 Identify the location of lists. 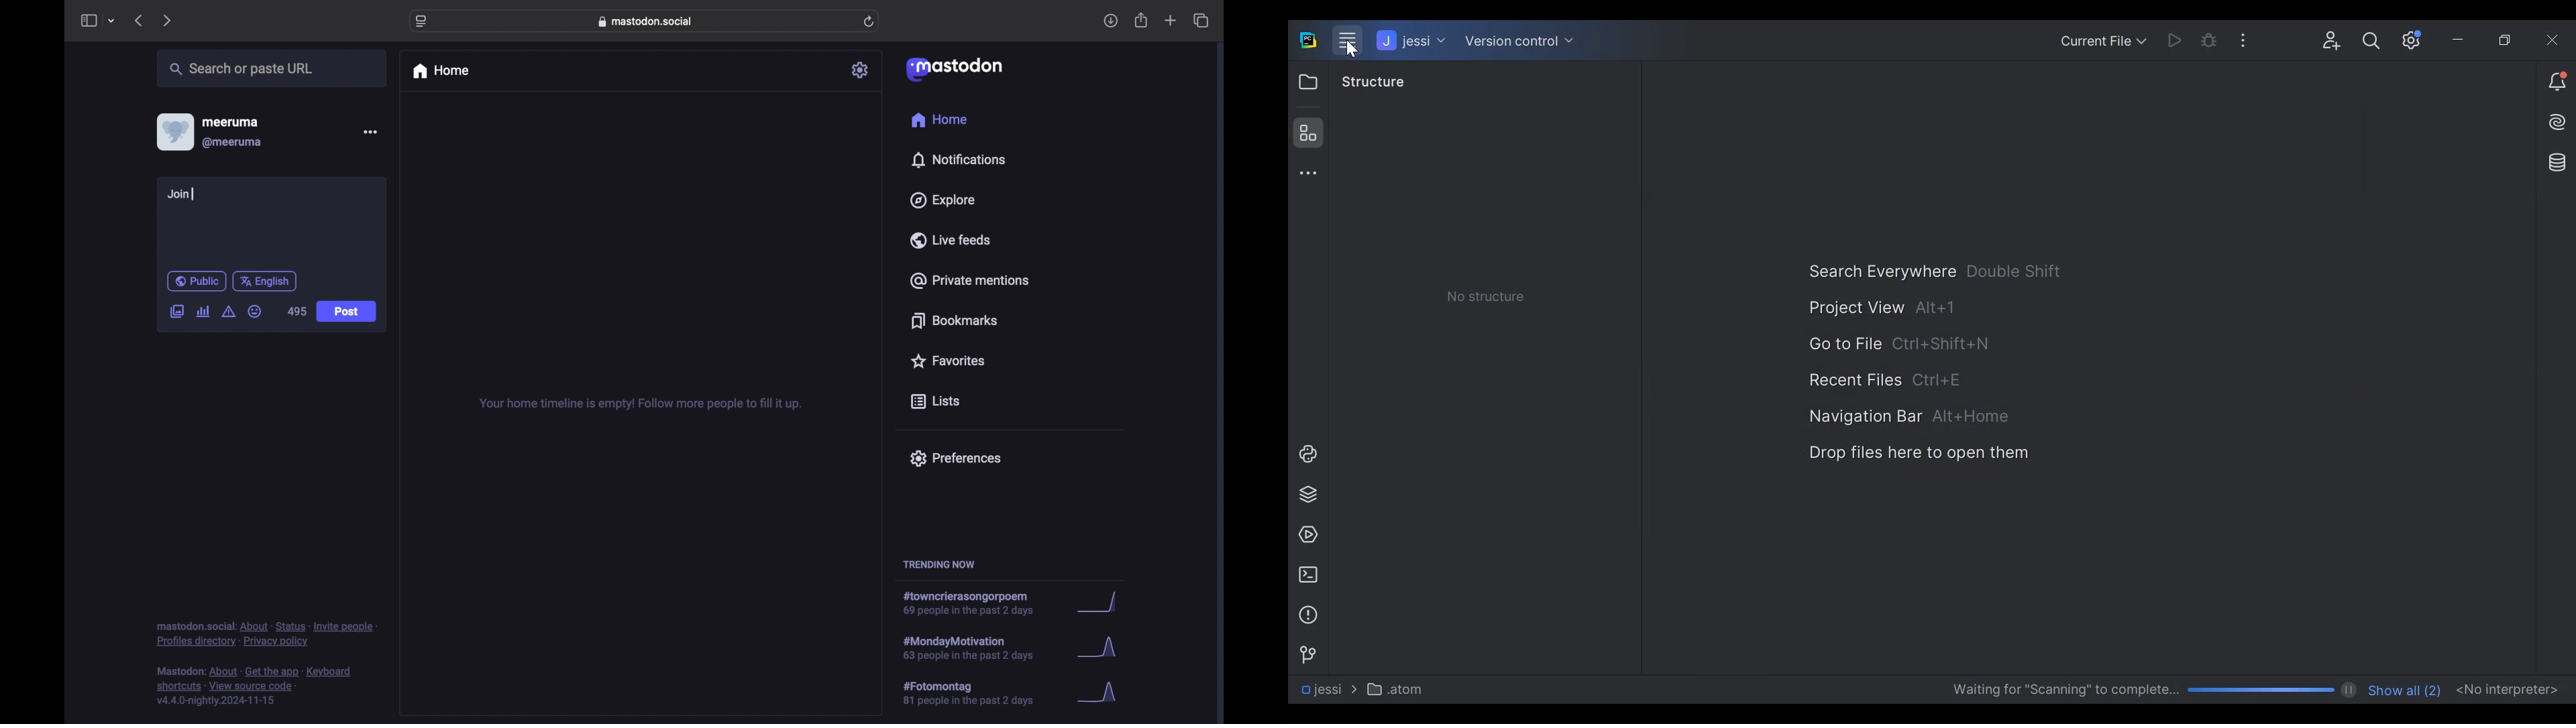
(935, 402).